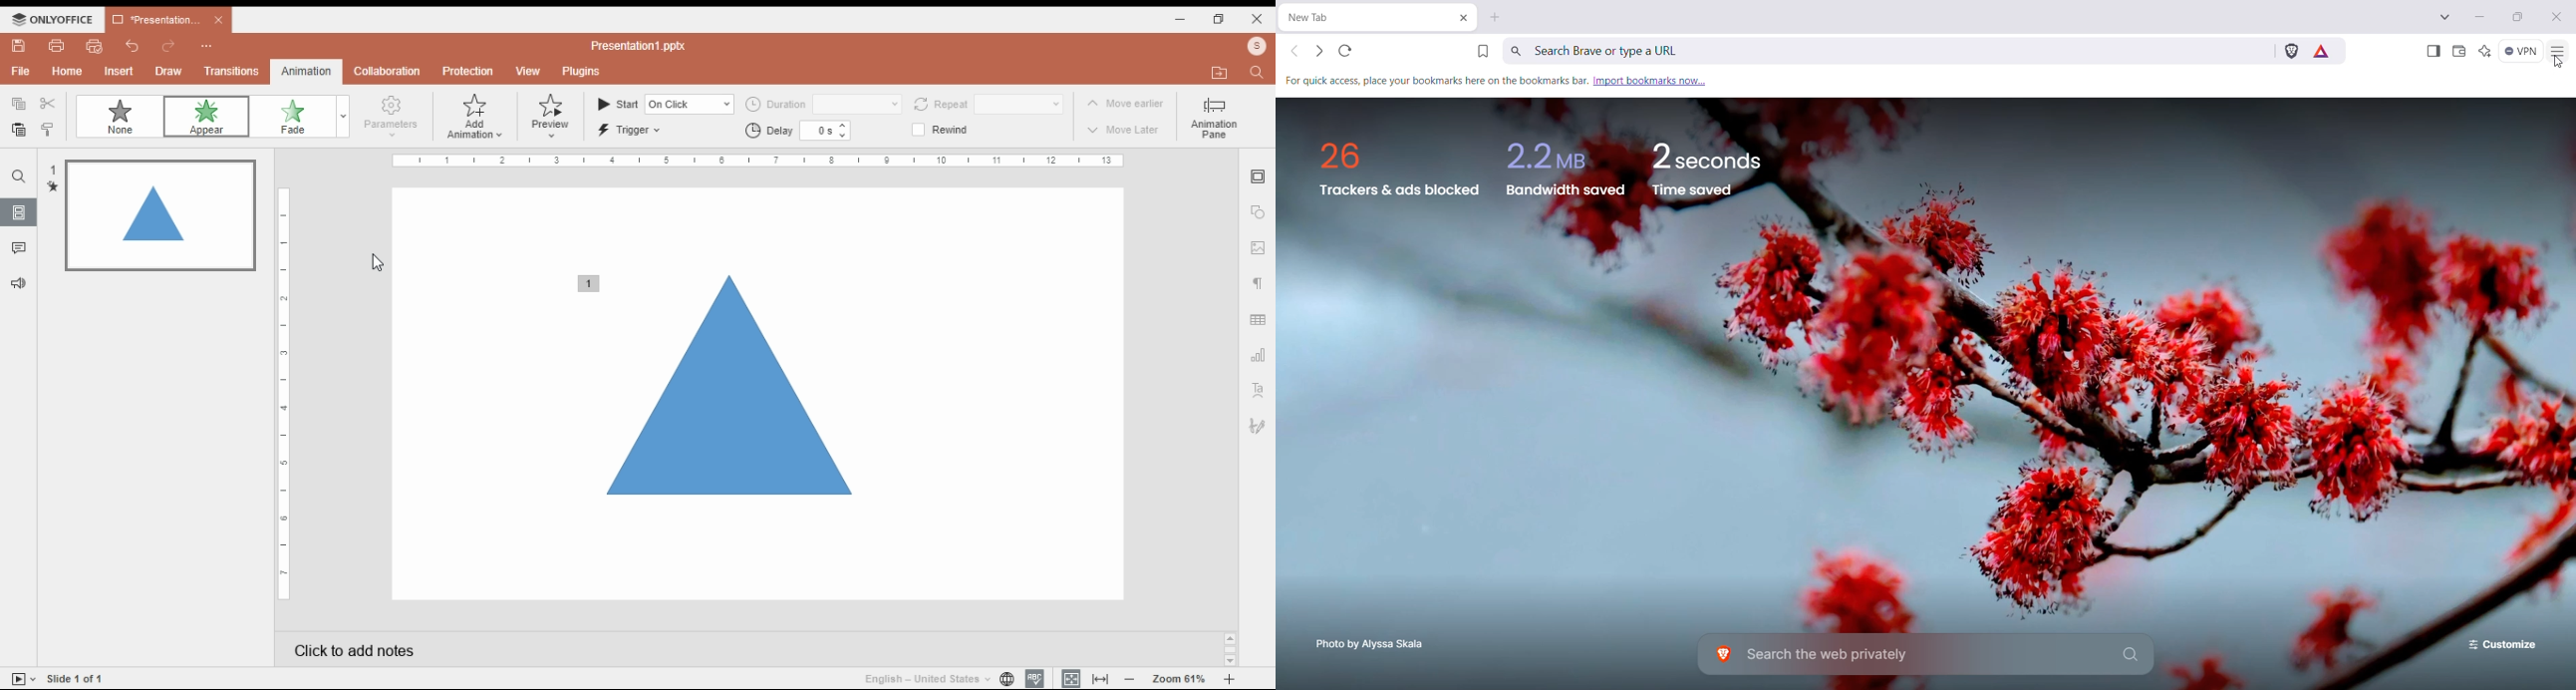  What do you see at coordinates (1219, 74) in the screenshot?
I see `open file location` at bounding box center [1219, 74].